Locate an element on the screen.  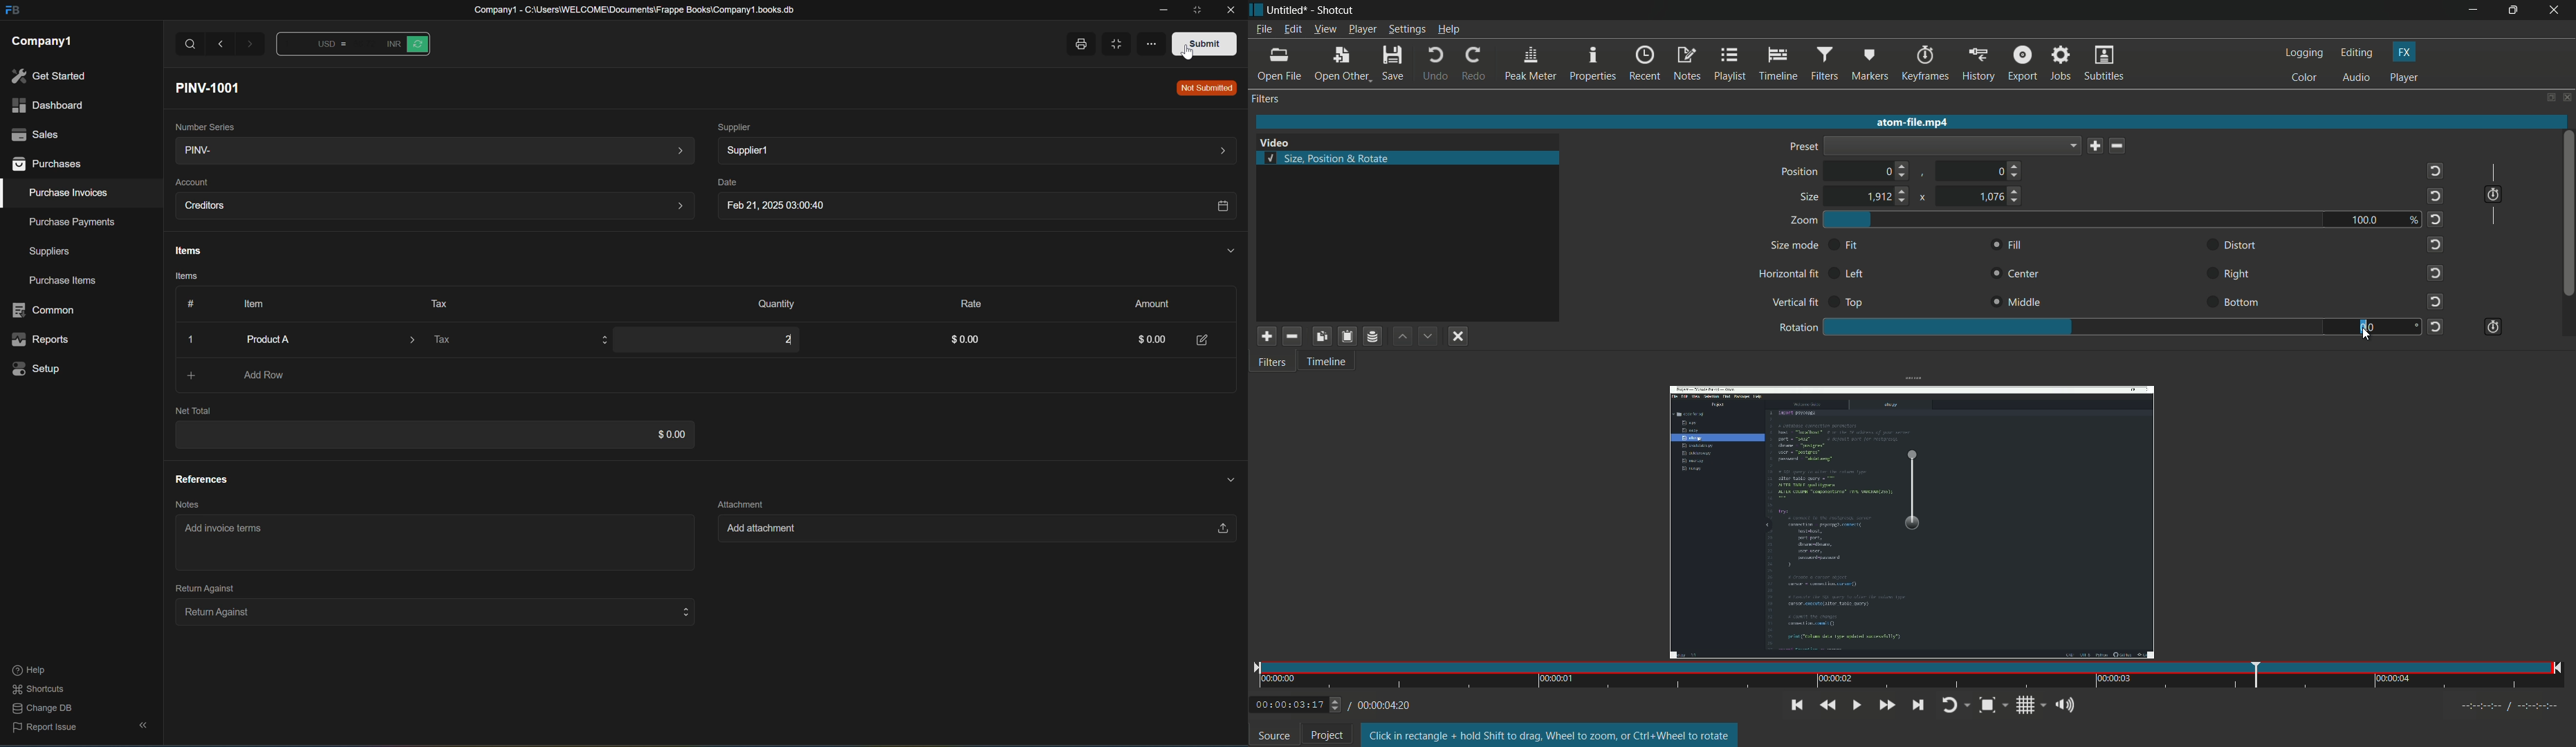
audio is located at coordinates (2357, 78).